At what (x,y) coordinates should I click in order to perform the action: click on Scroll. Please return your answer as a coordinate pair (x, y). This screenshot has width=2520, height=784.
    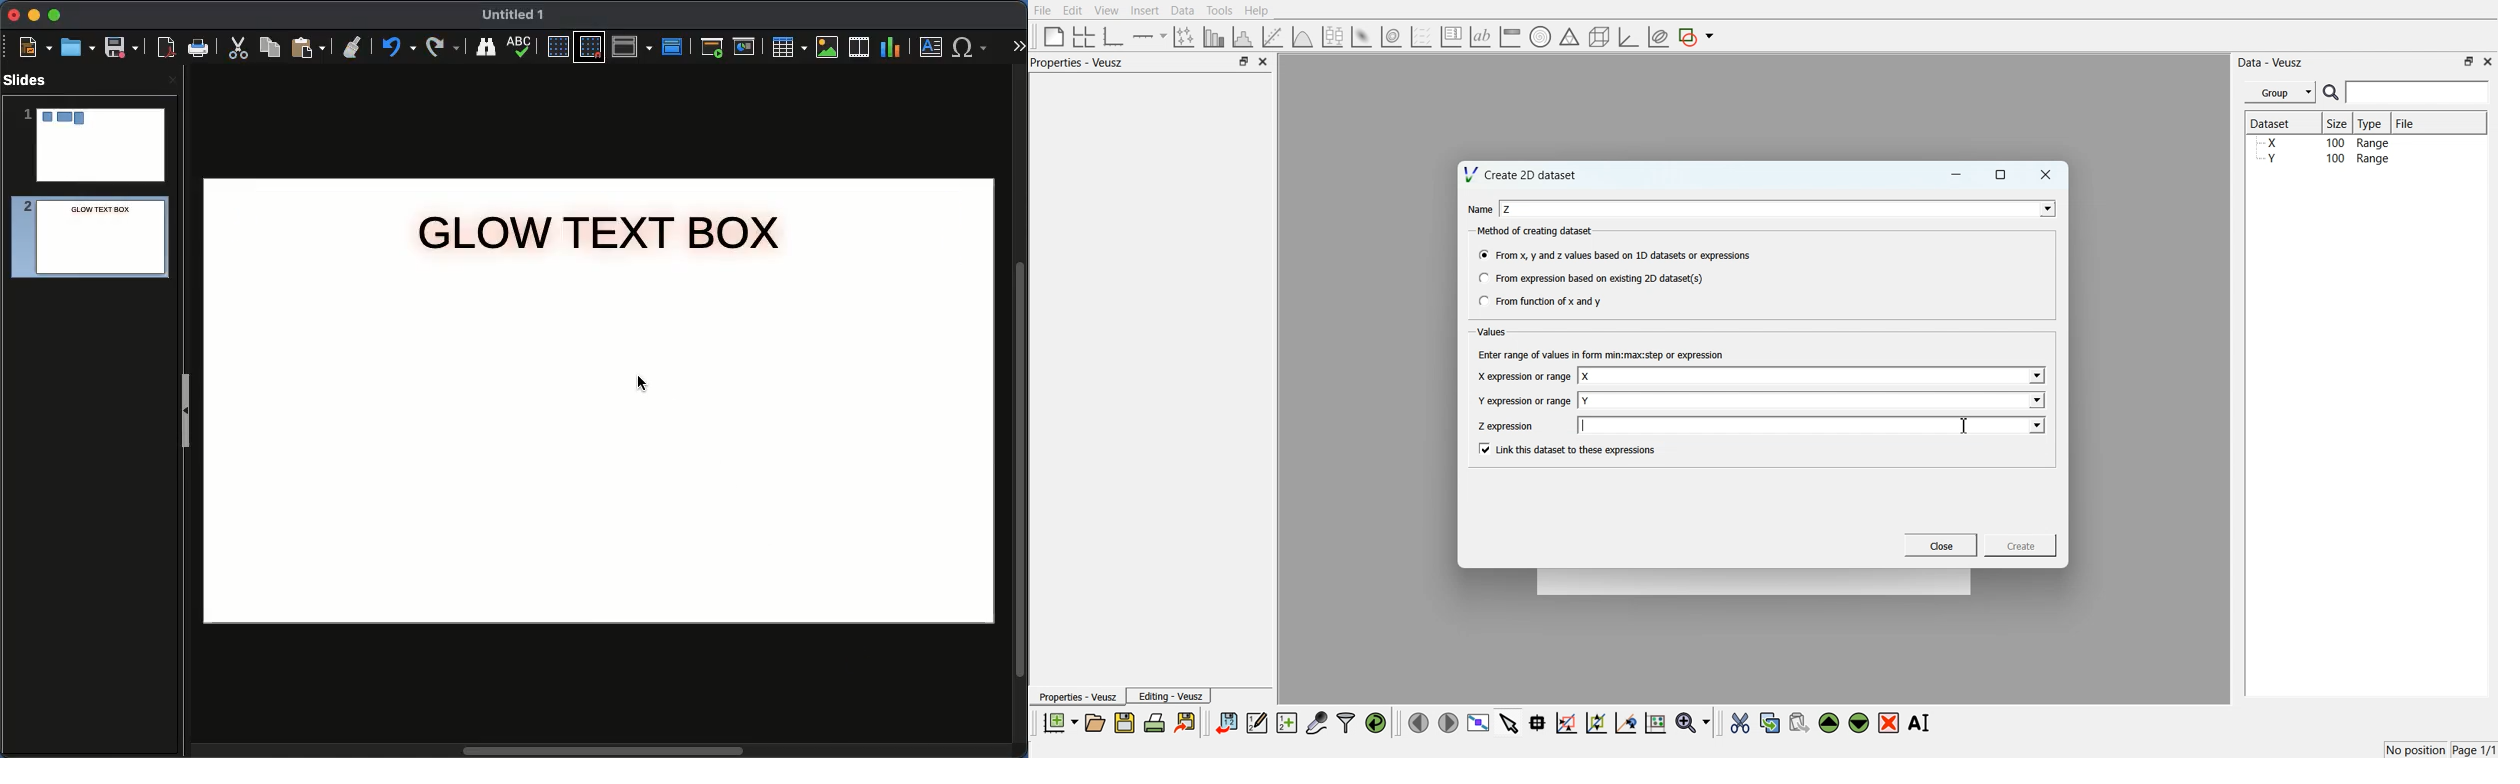
    Looking at the image, I should click on (1022, 413).